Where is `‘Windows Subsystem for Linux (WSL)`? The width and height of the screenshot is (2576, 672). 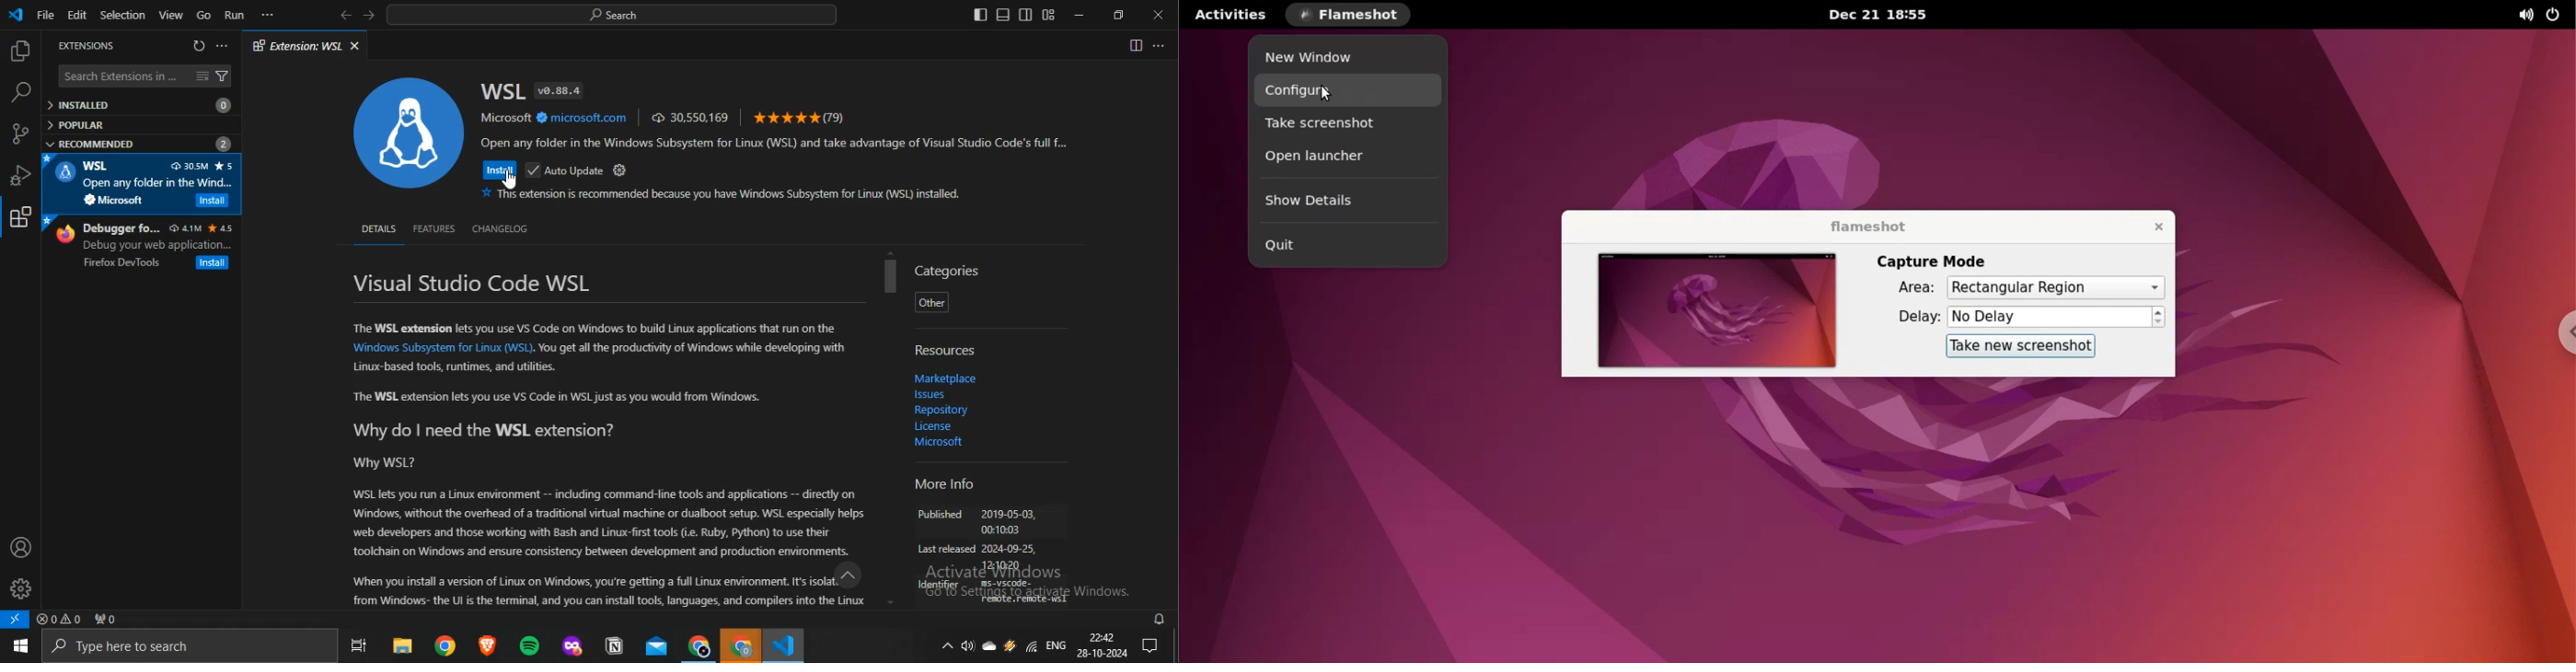
‘Windows Subsystem for Linux (WSL) is located at coordinates (441, 347).